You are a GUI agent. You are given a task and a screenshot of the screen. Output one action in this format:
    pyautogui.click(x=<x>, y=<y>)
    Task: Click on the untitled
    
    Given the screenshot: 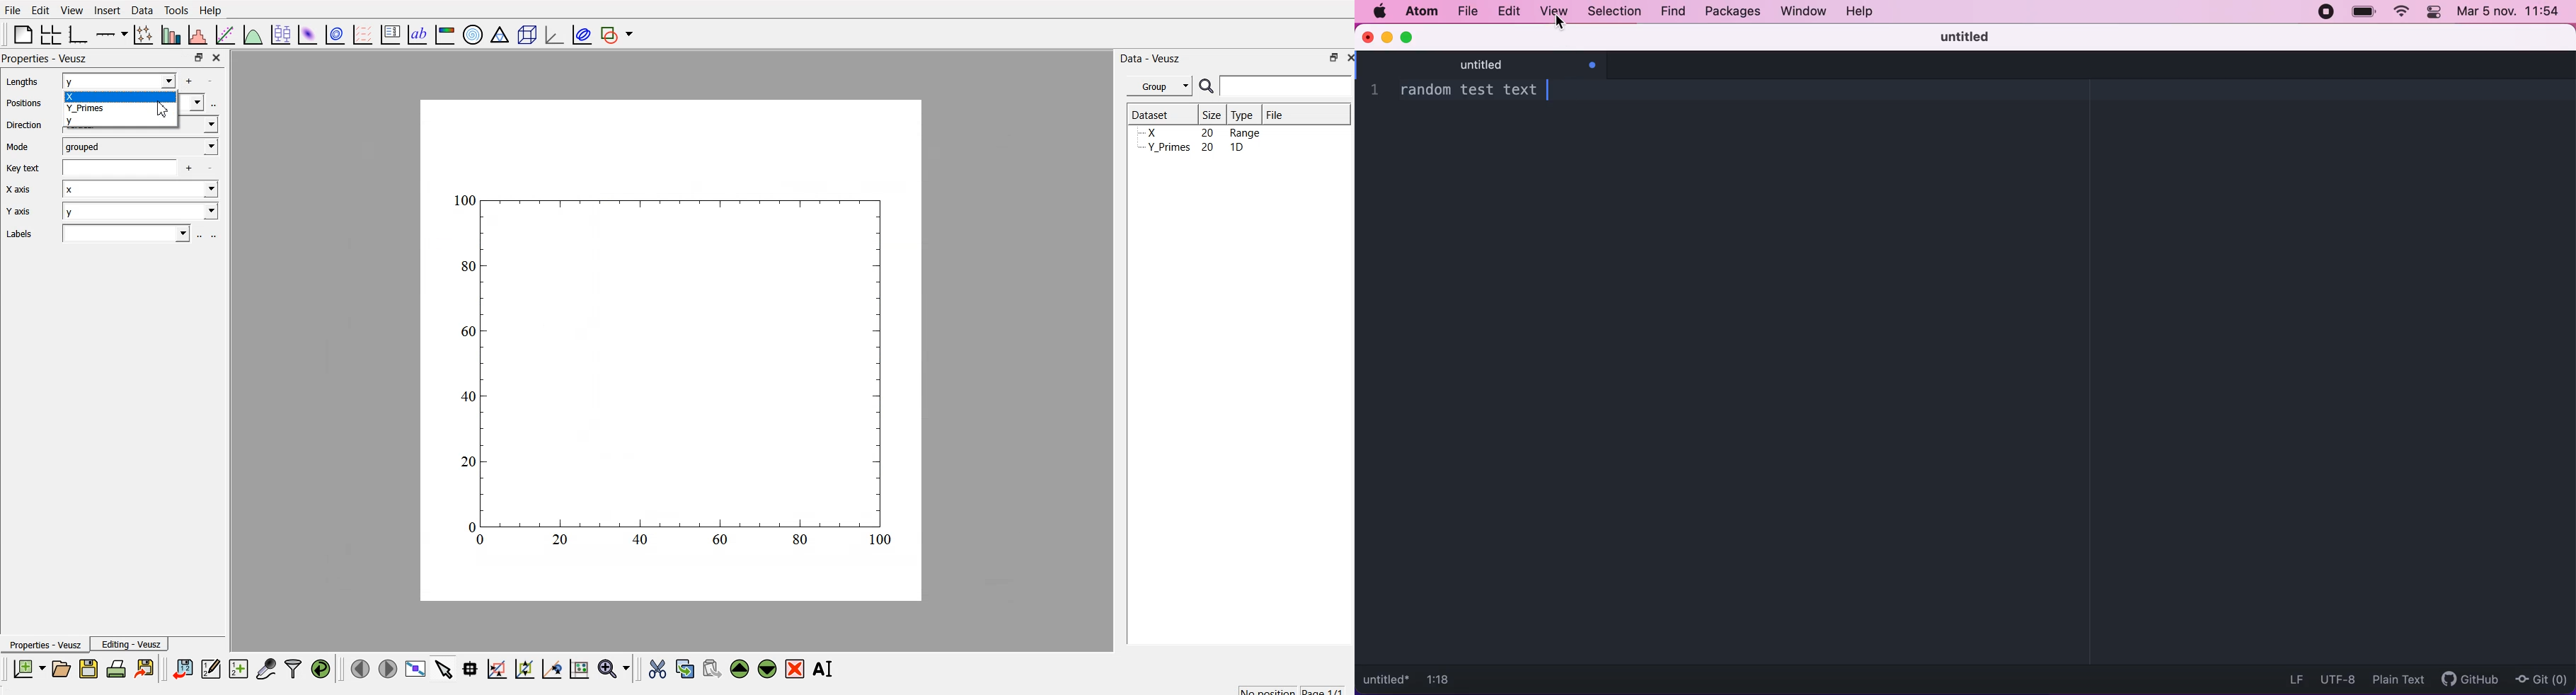 What is the action you would take?
    pyautogui.click(x=1975, y=36)
    